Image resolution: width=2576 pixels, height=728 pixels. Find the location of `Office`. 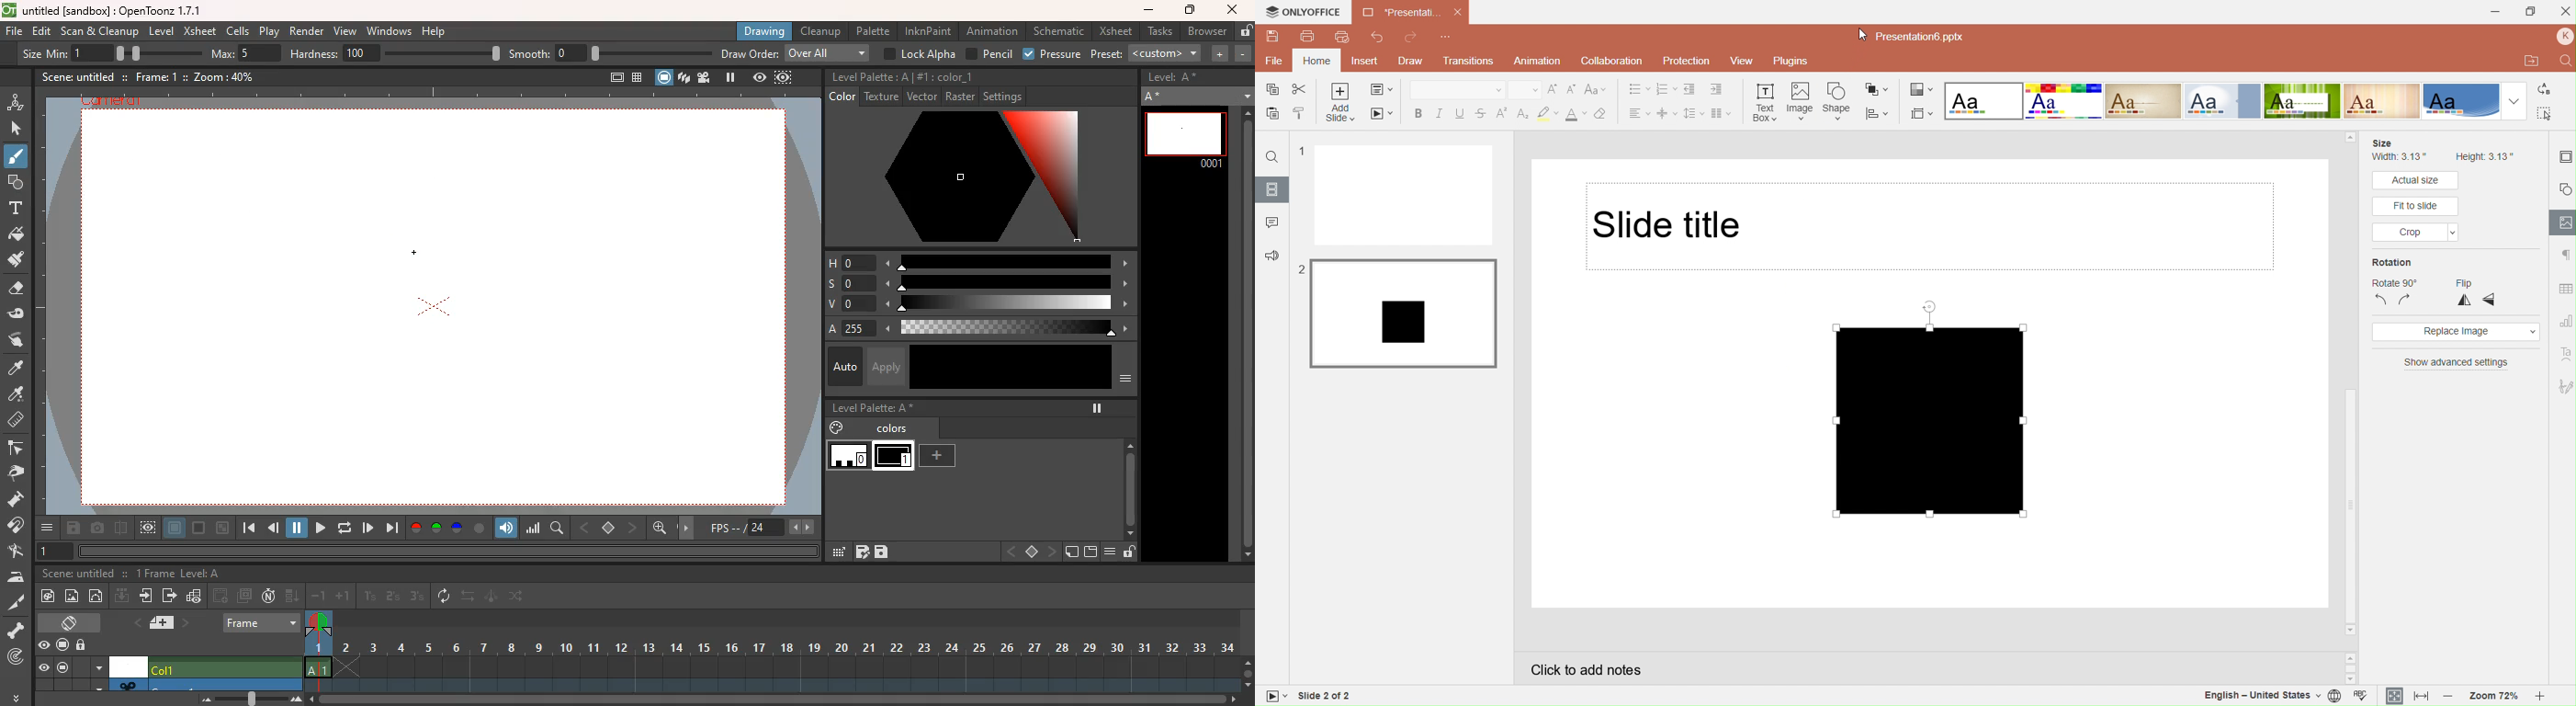

Office is located at coordinates (2461, 101).